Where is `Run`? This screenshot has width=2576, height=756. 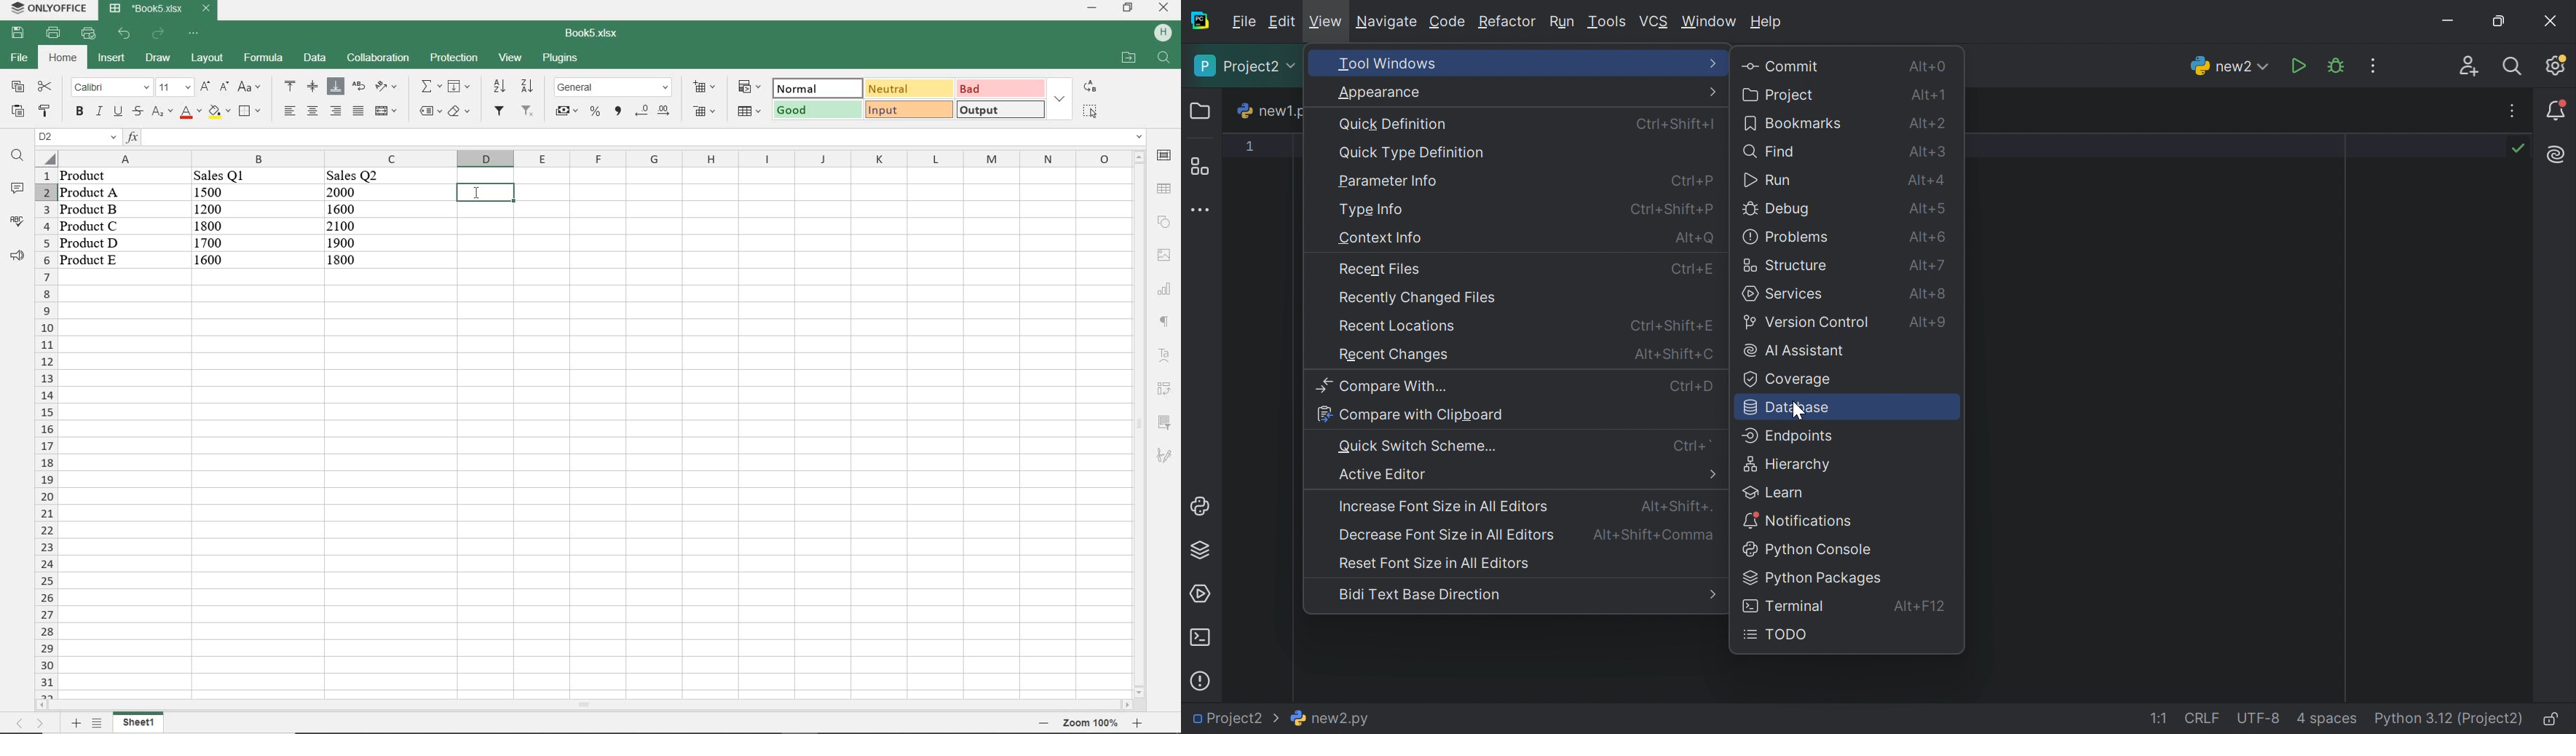
Run is located at coordinates (1560, 20).